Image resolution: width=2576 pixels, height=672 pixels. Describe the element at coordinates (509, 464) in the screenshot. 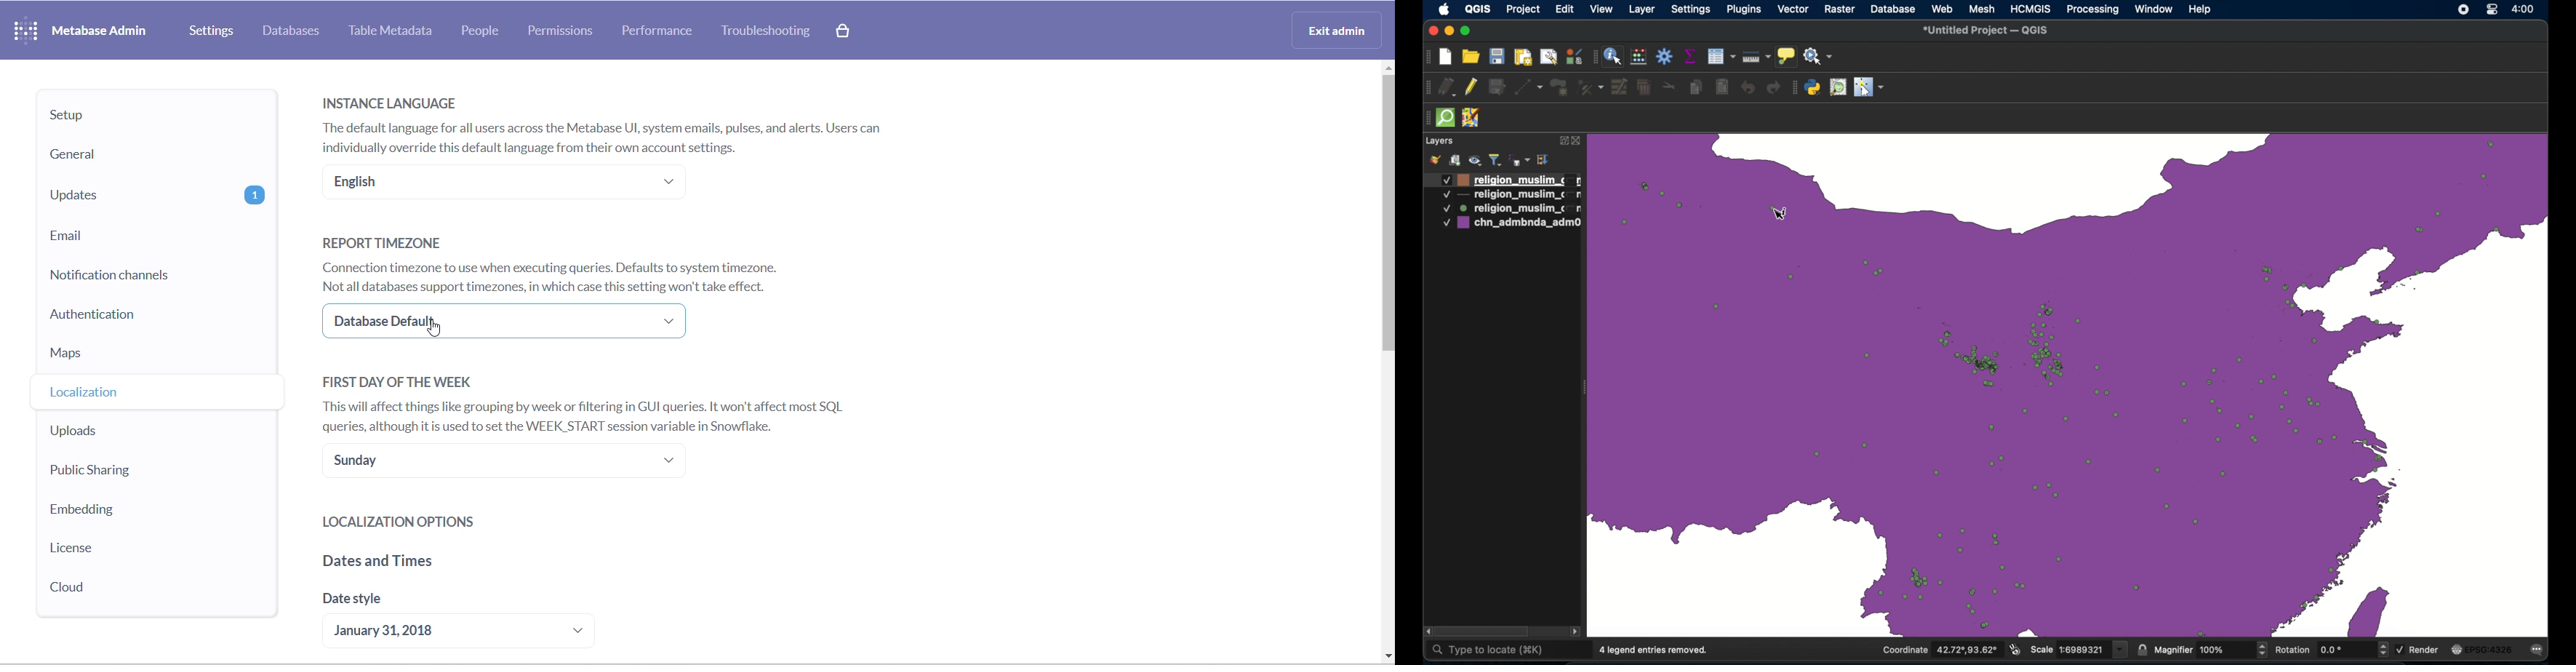

I see `day of week options` at that location.